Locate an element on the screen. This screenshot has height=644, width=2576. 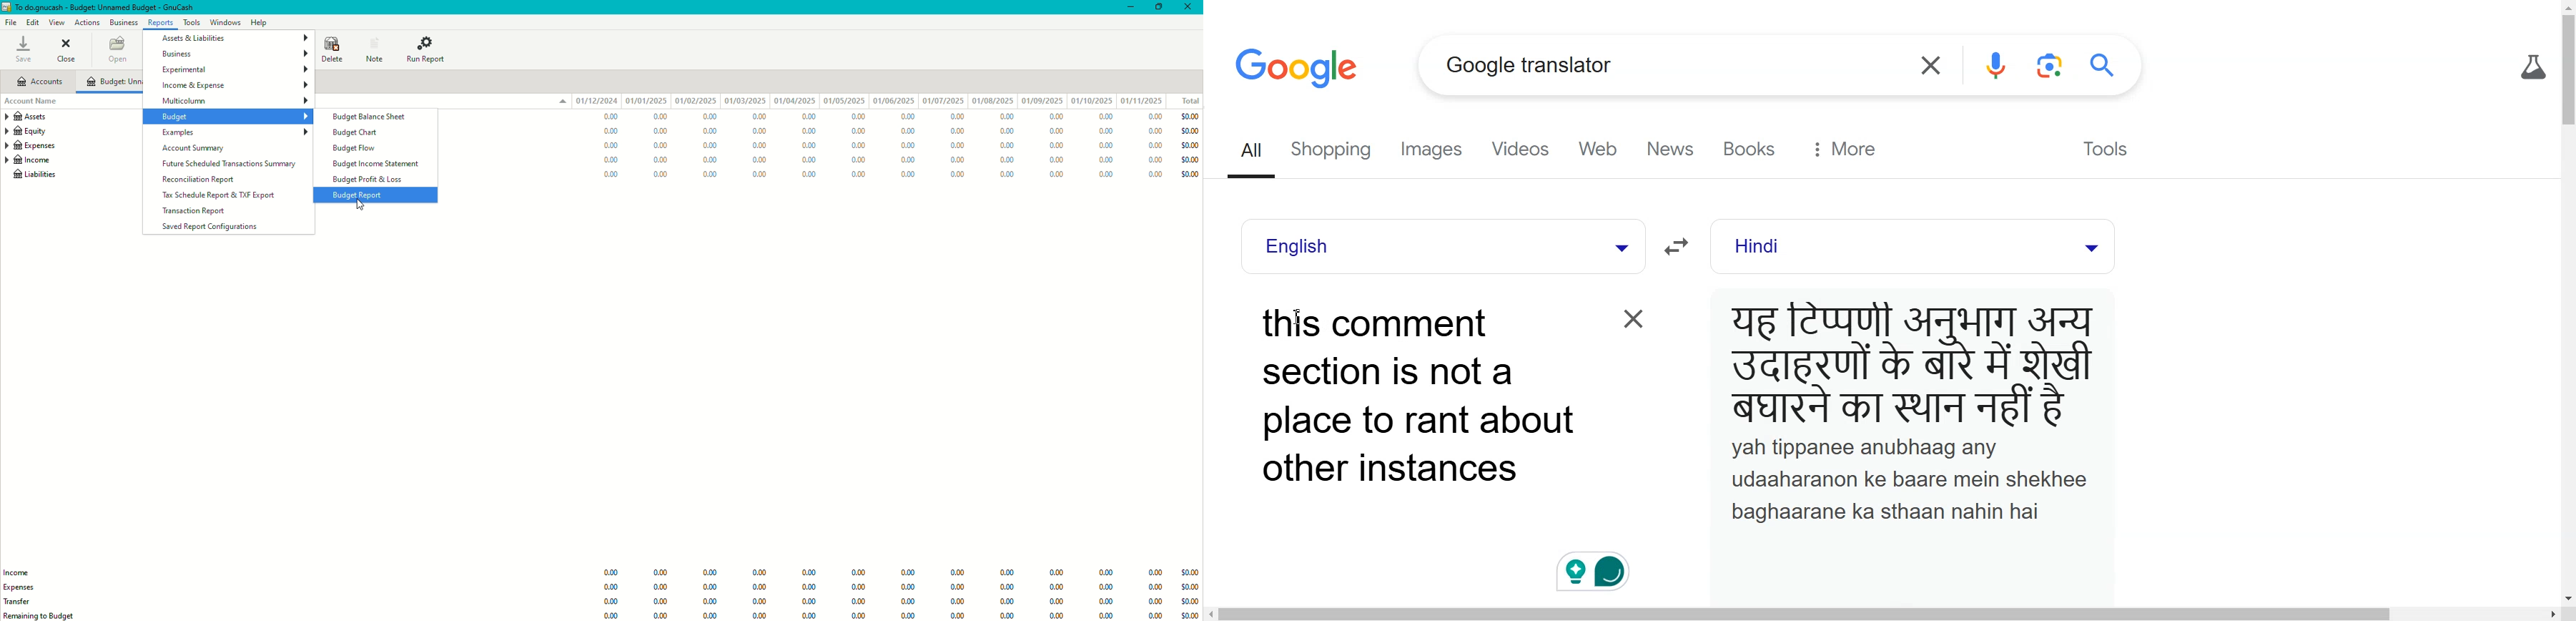
Tools is located at coordinates (2103, 147).